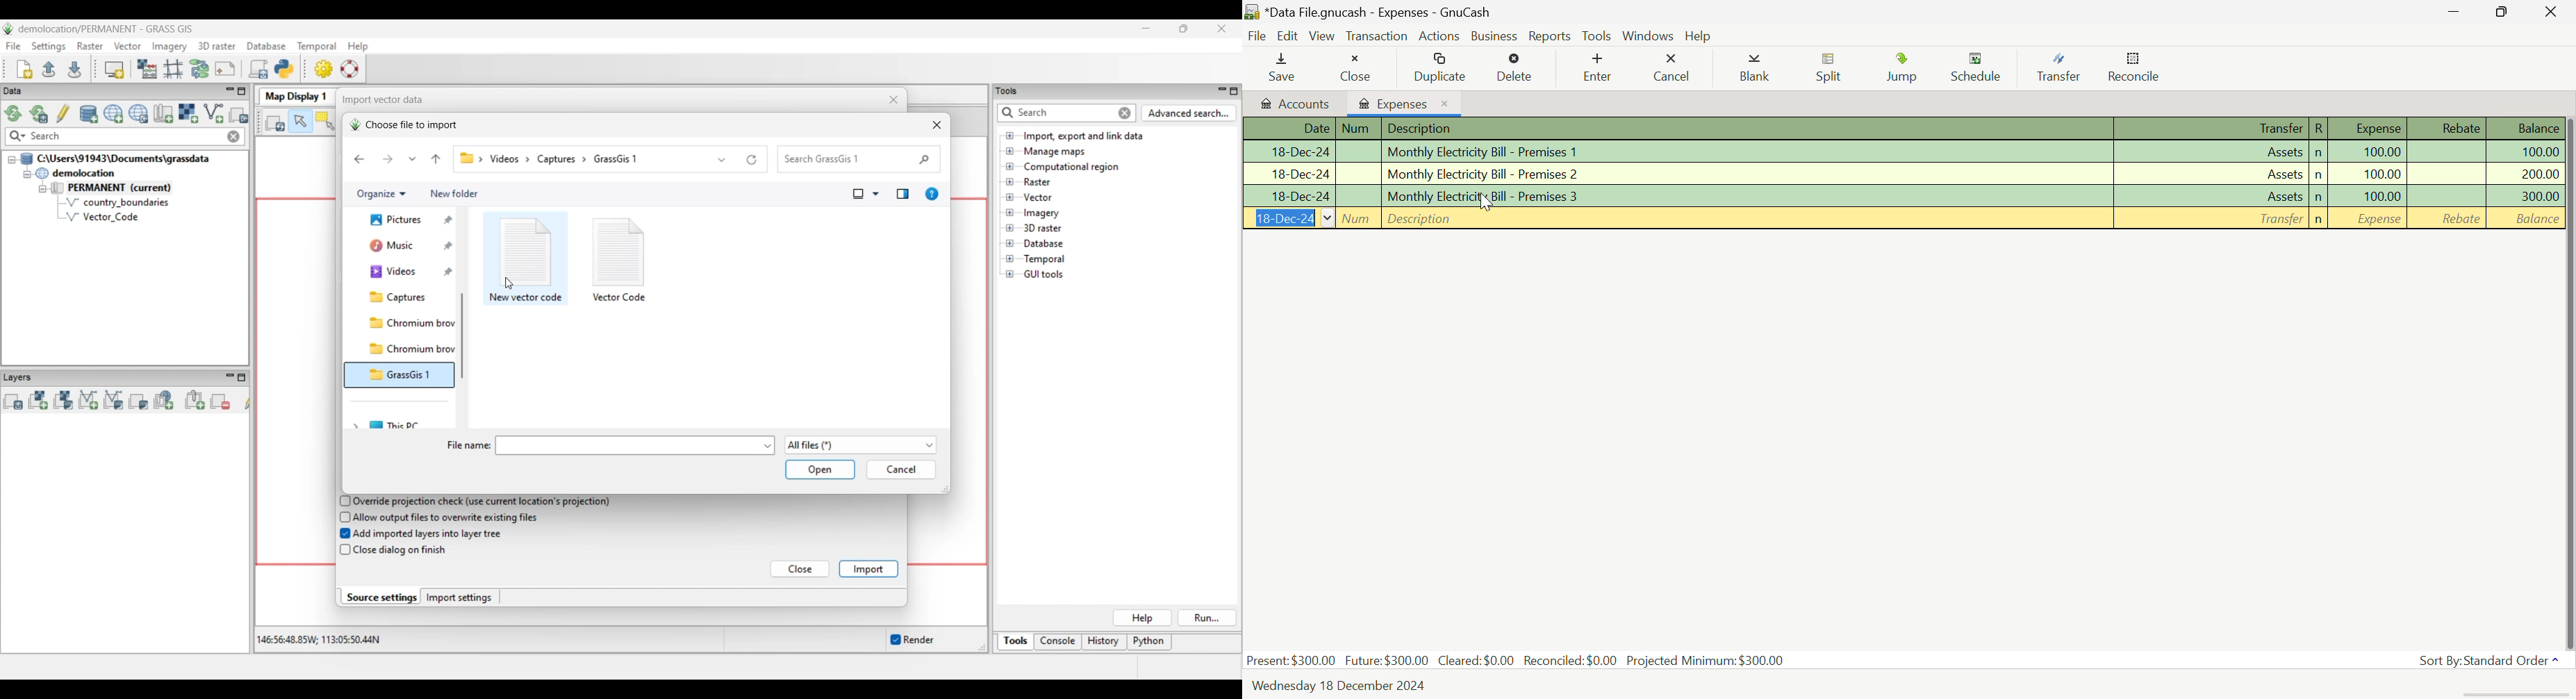 This screenshot has width=2576, height=700. What do you see at coordinates (1257, 37) in the screenshot?
I see `File` at bounding box center [1257, 37].